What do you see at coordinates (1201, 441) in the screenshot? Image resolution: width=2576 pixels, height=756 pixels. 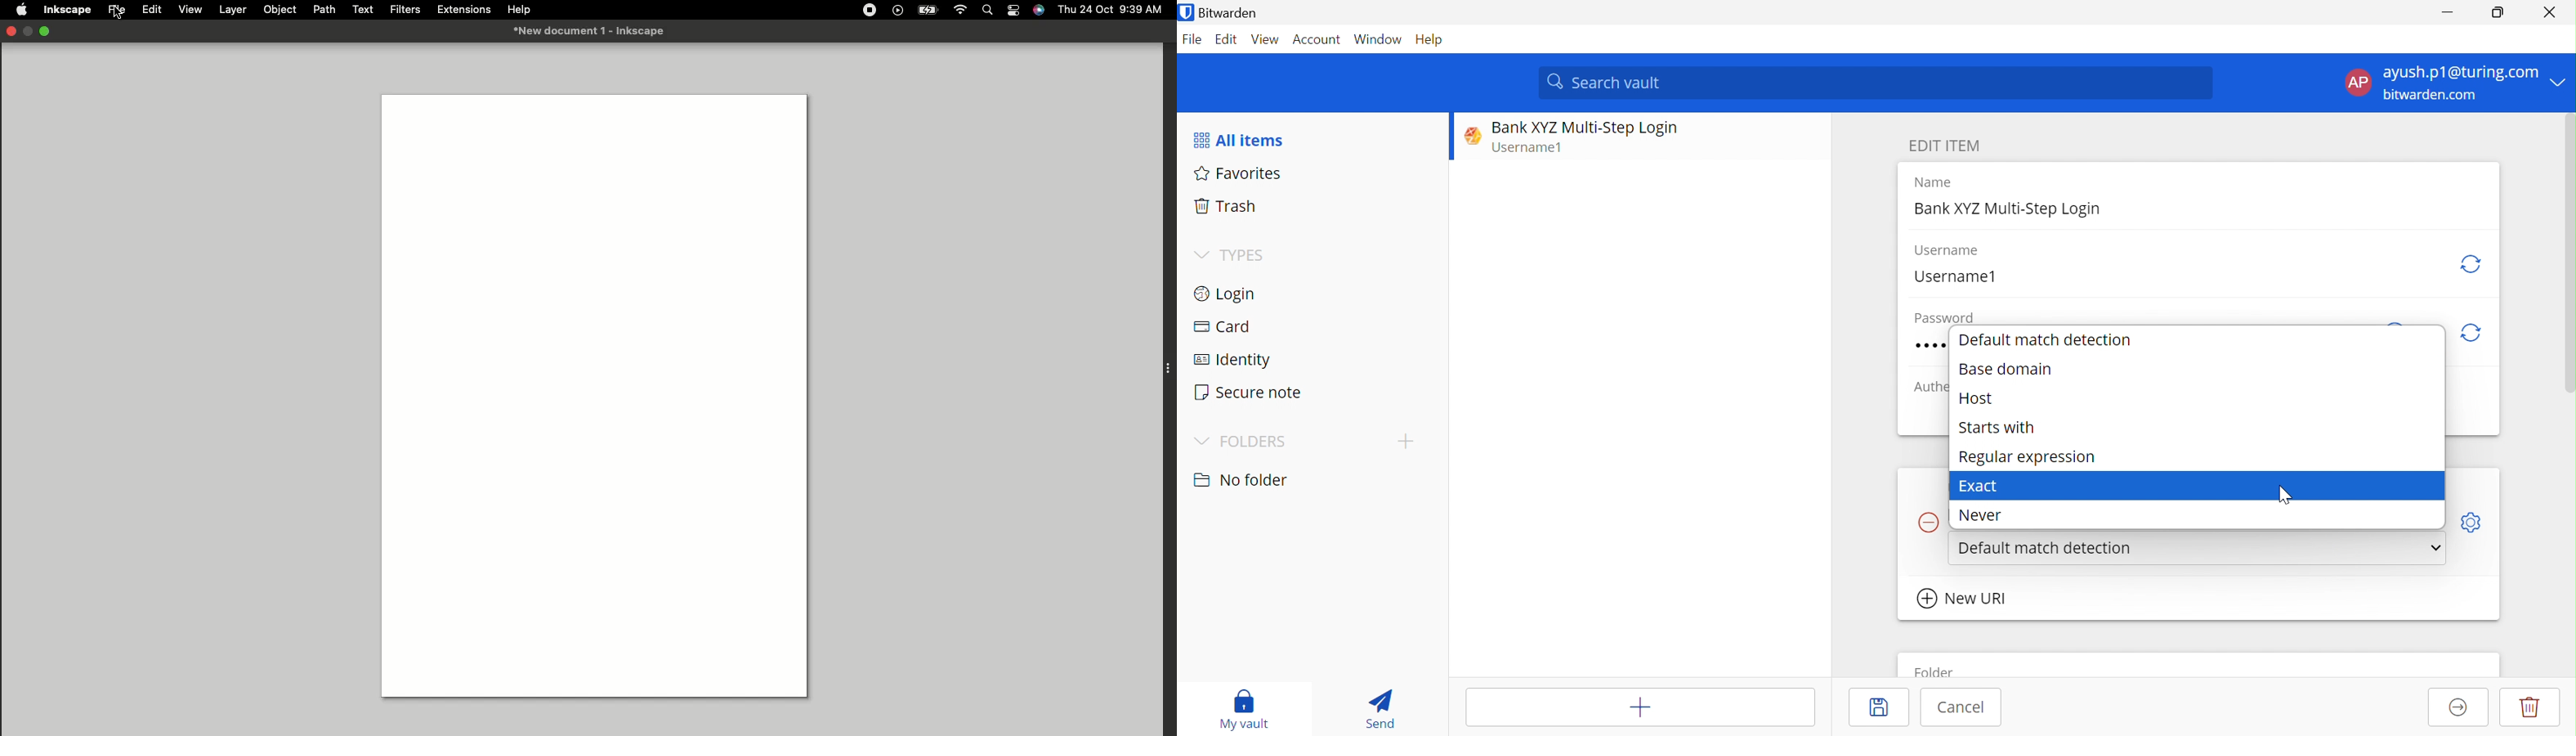 I see `Drop Down` at bounding box center [1201, 441].